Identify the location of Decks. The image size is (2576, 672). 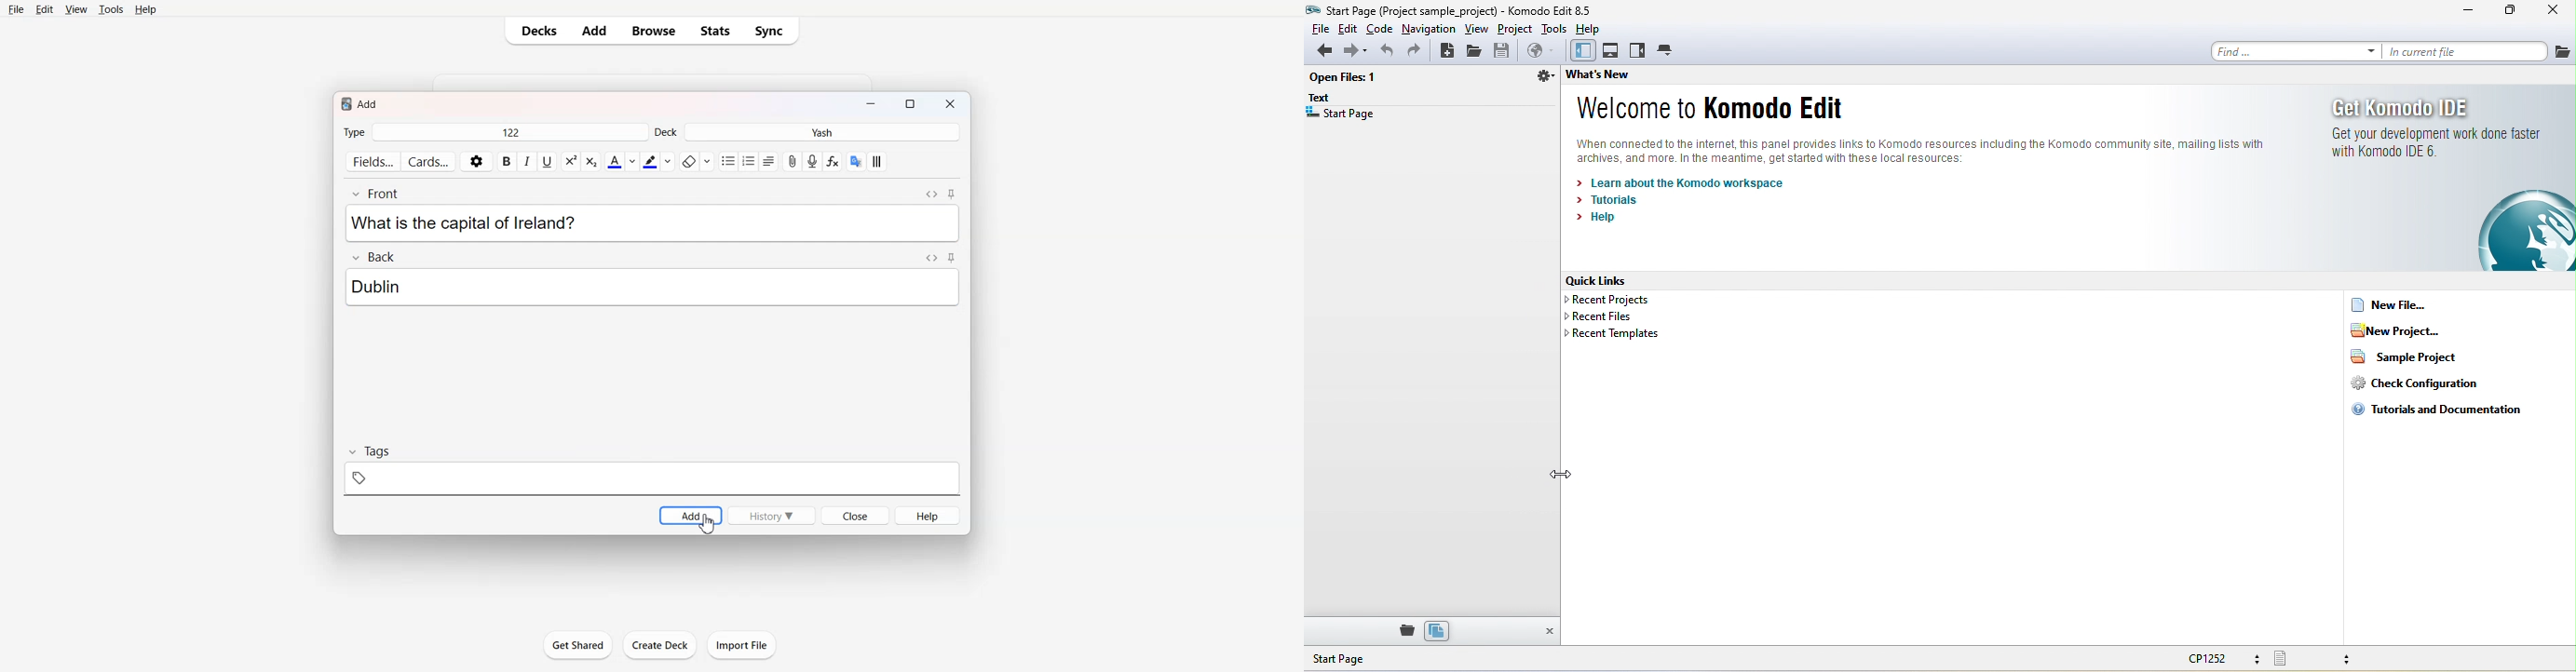
(537, 31).